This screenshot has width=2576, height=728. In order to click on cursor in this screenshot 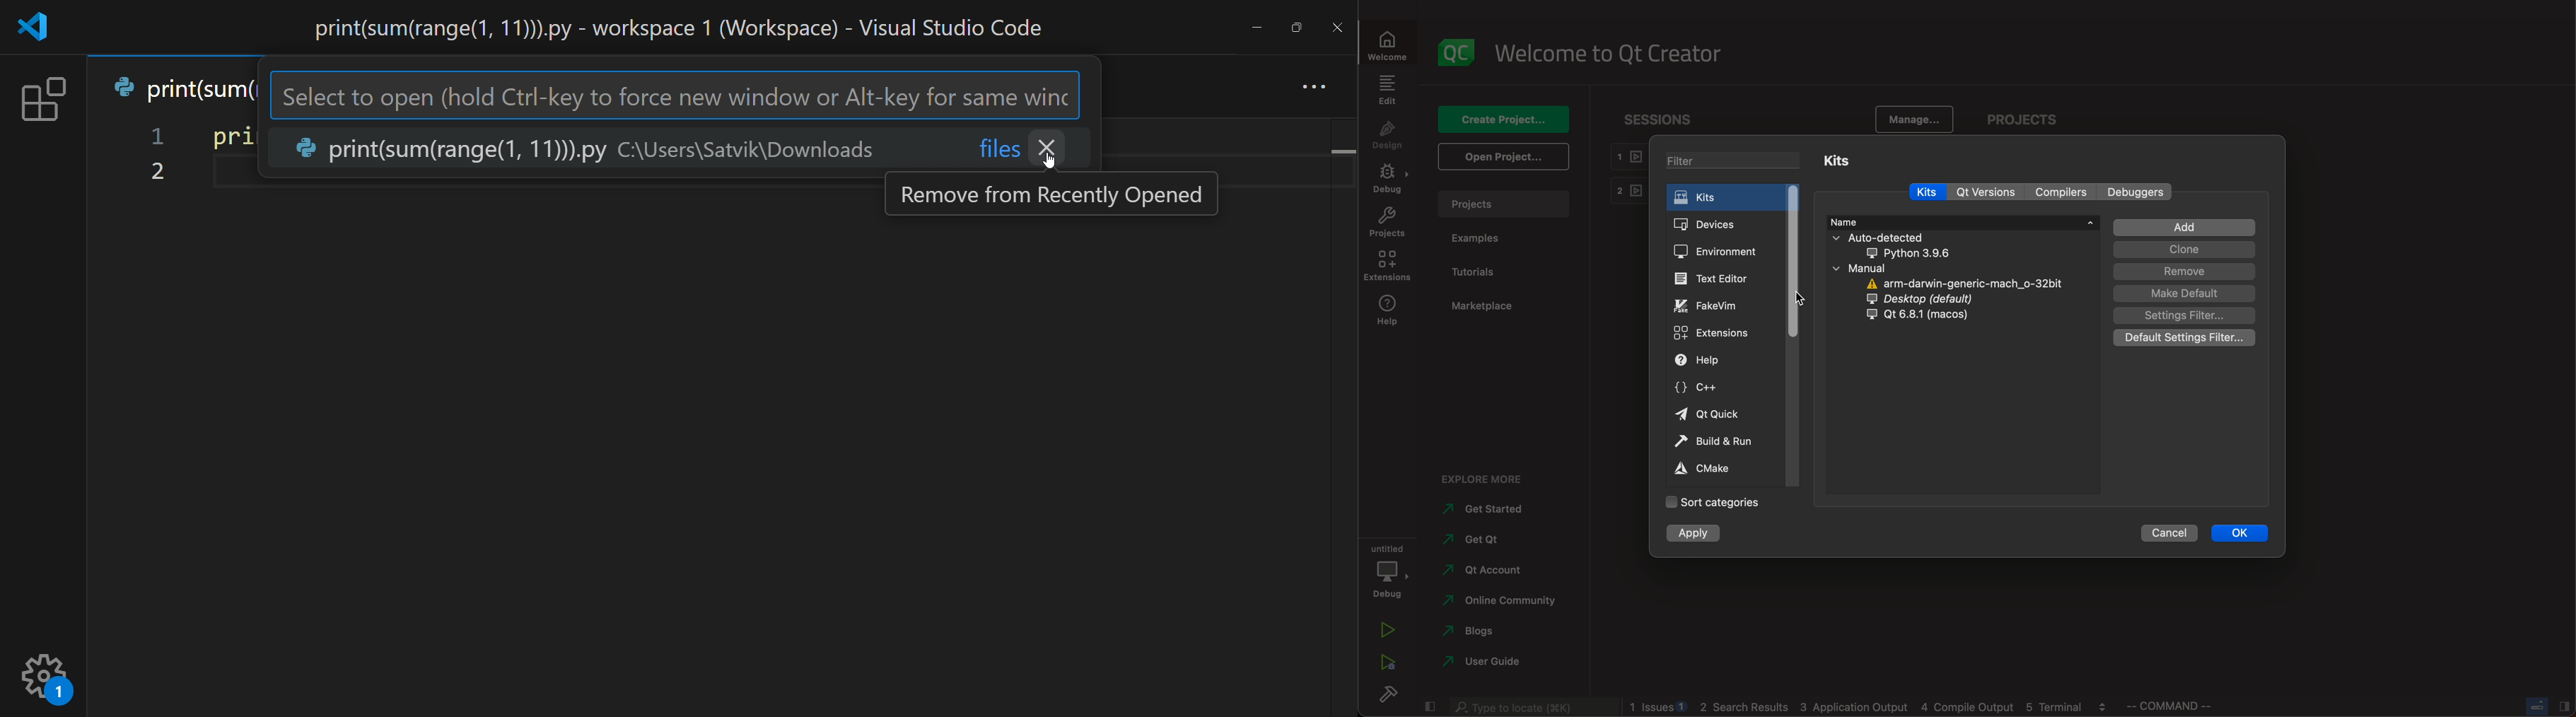, I will do `click(1803, 295)`.